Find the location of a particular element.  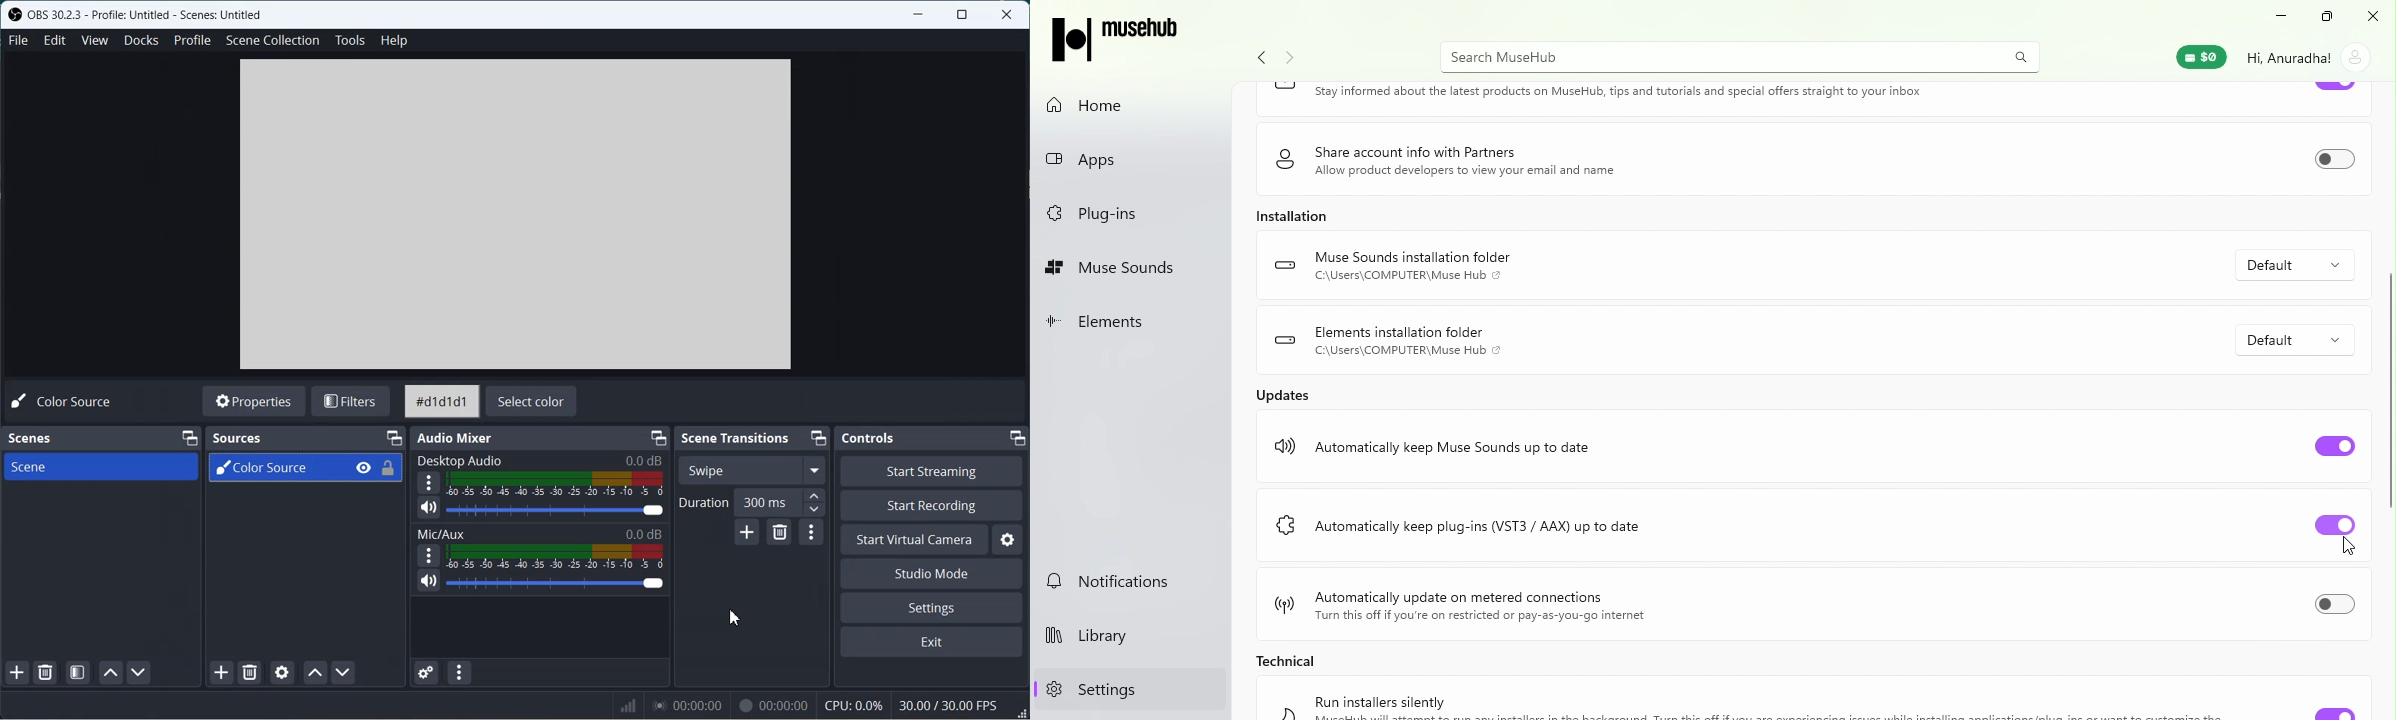

Toggle is located at coordinates (2334, 160).